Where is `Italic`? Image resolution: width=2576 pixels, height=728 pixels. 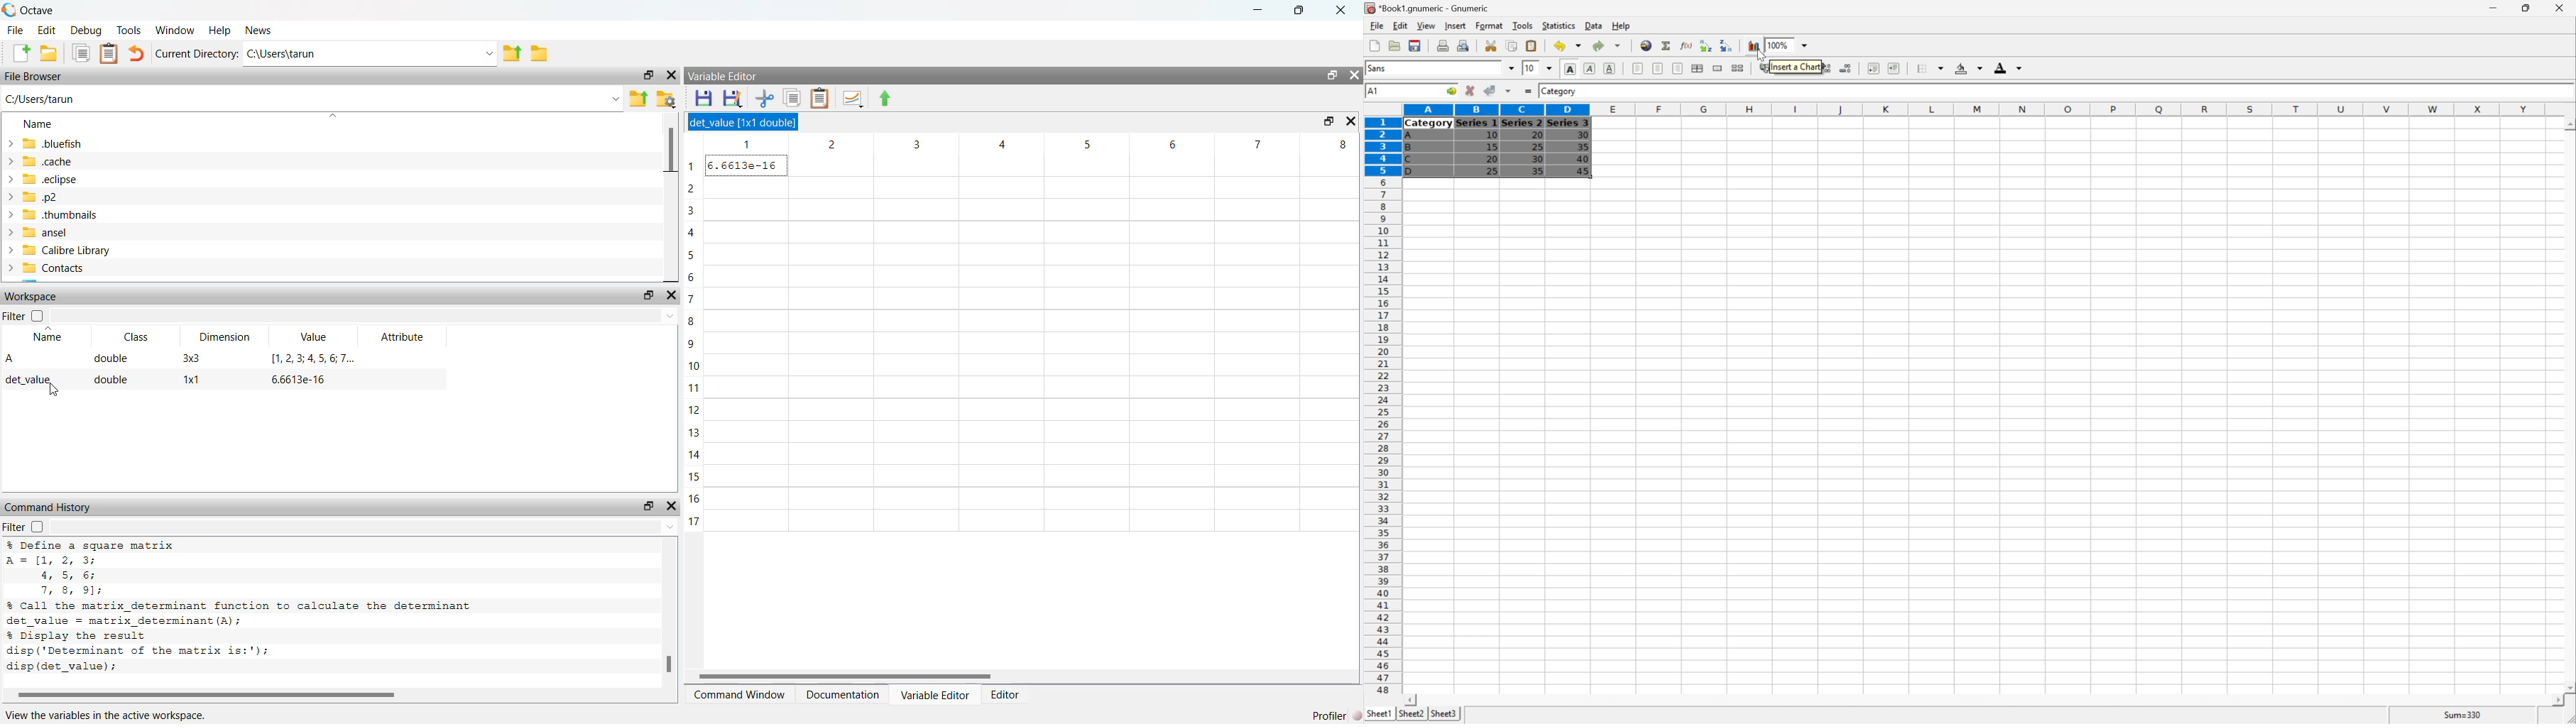
Italic is located at coordinates (1589, 68).